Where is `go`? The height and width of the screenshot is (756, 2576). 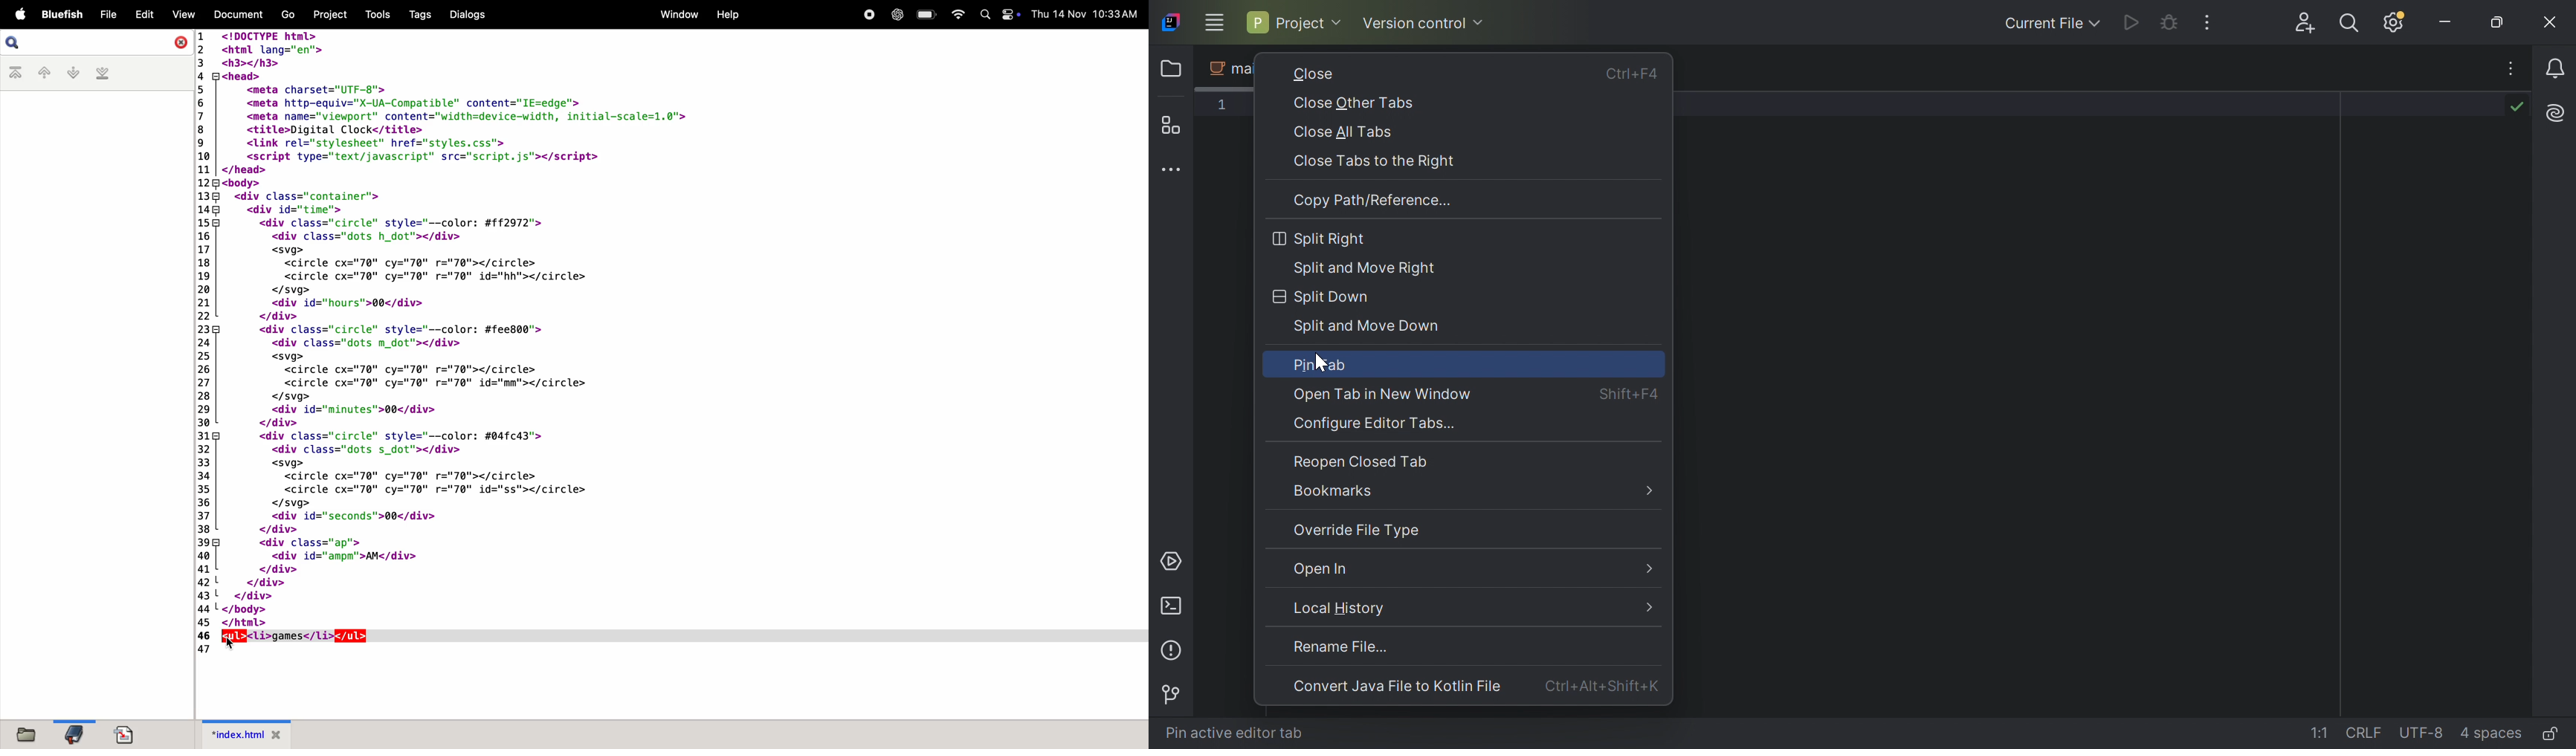
go is located at coordinates (288, 13).